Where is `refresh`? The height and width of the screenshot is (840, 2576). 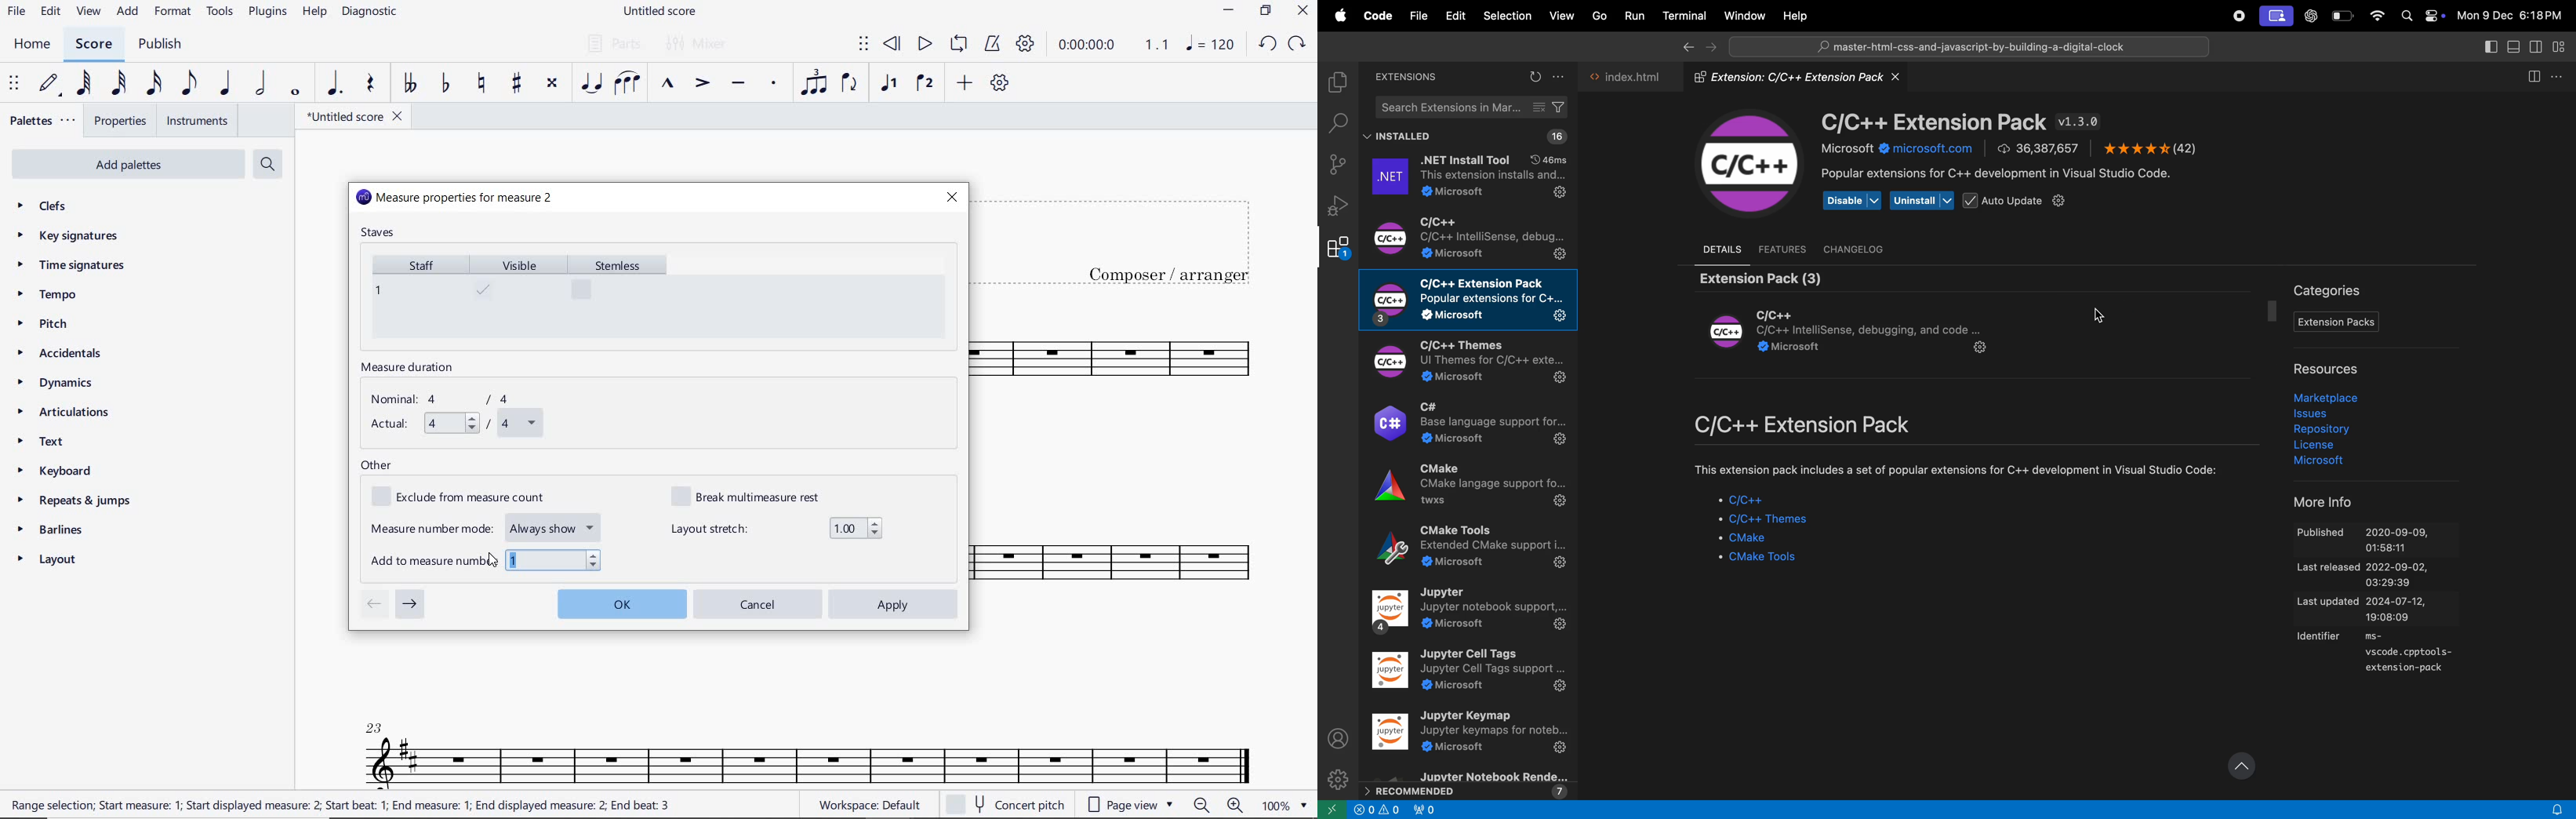 refresh is located at coordinates (1535, 77).